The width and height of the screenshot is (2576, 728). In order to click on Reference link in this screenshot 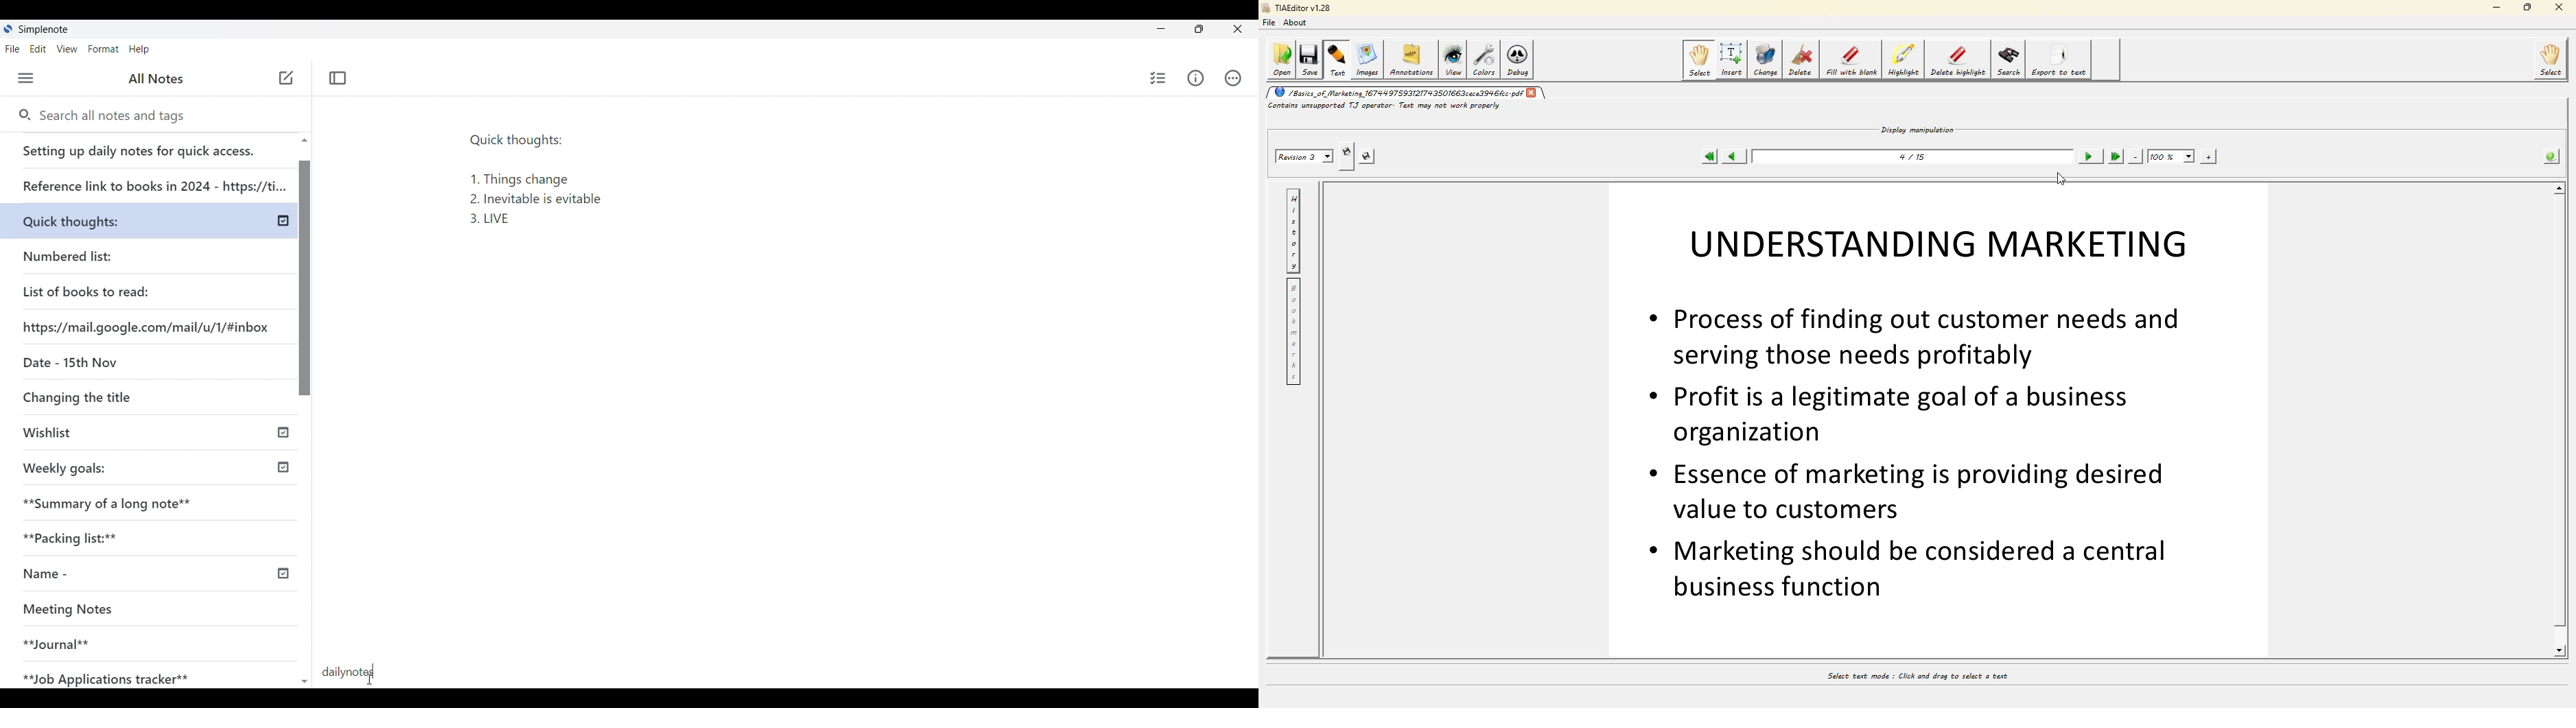, I will do `click(153, 181)`.